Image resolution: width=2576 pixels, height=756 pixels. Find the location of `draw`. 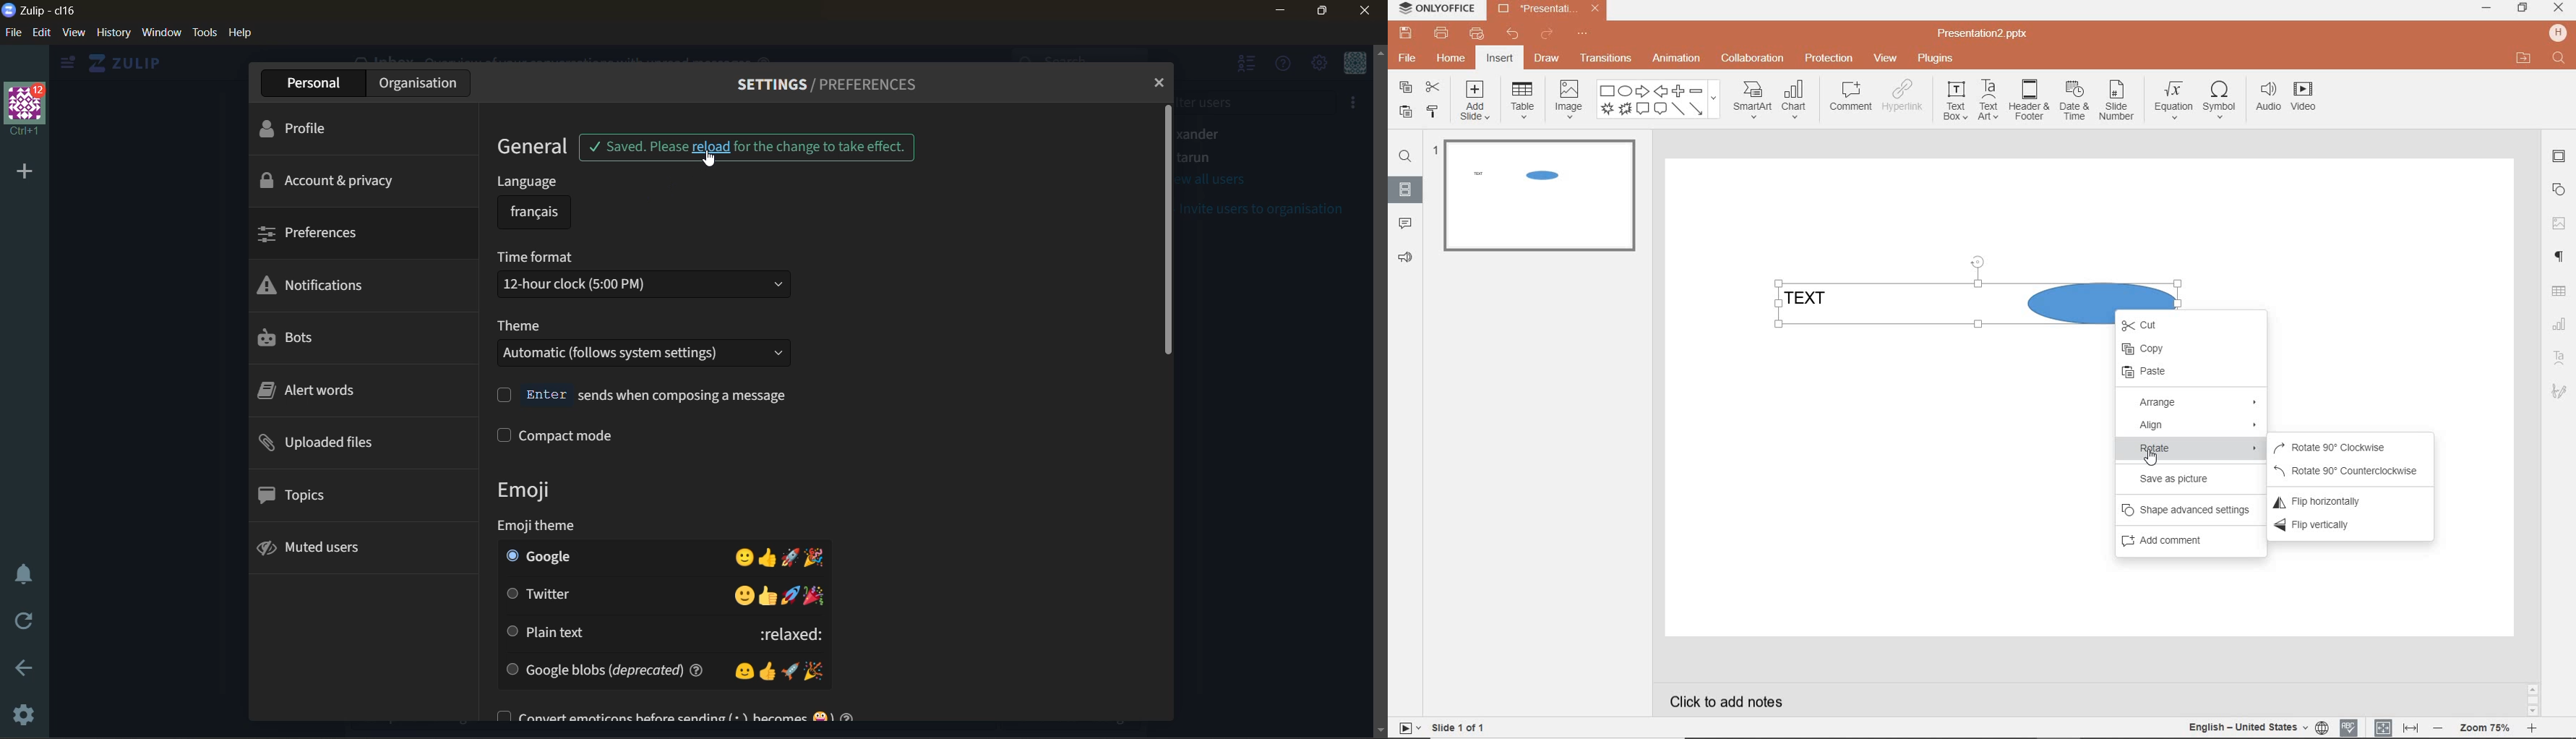

draw is located at coordinates (1549, 58).